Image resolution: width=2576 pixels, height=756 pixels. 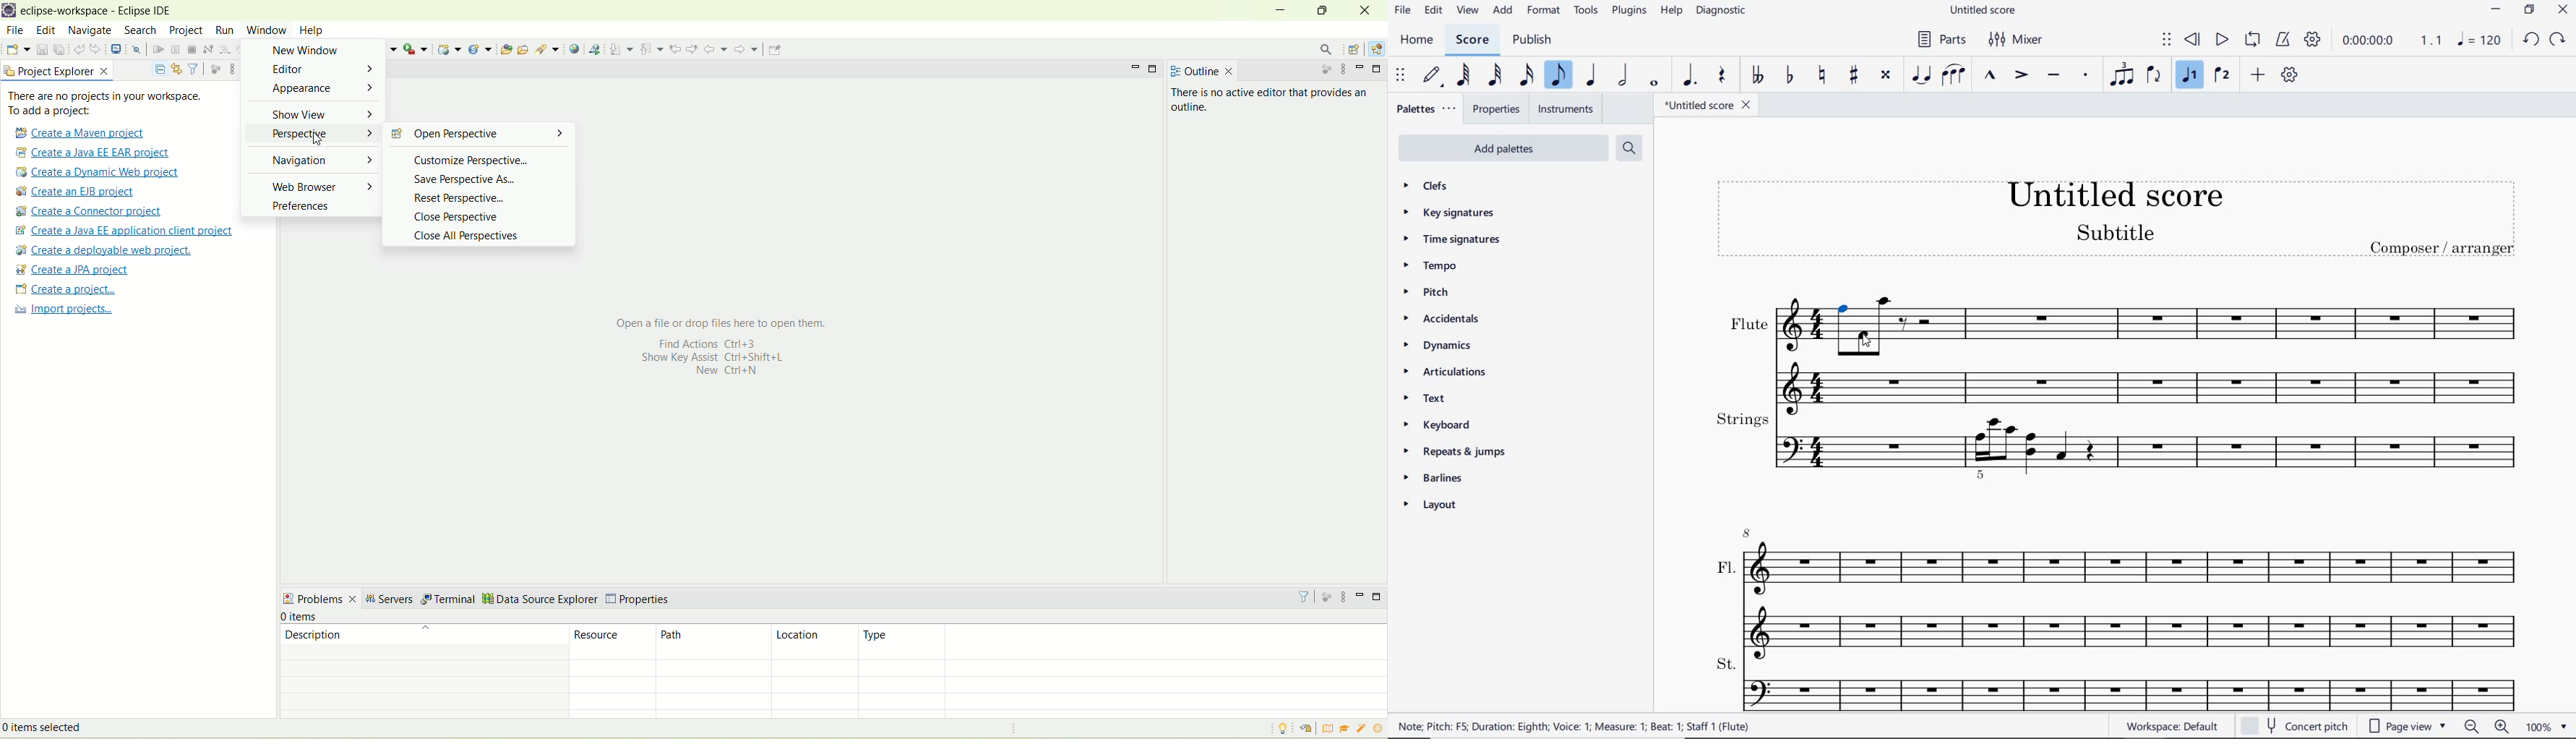 I want to click on AUGMENTATION DOT, so click(x=1690, y=76).